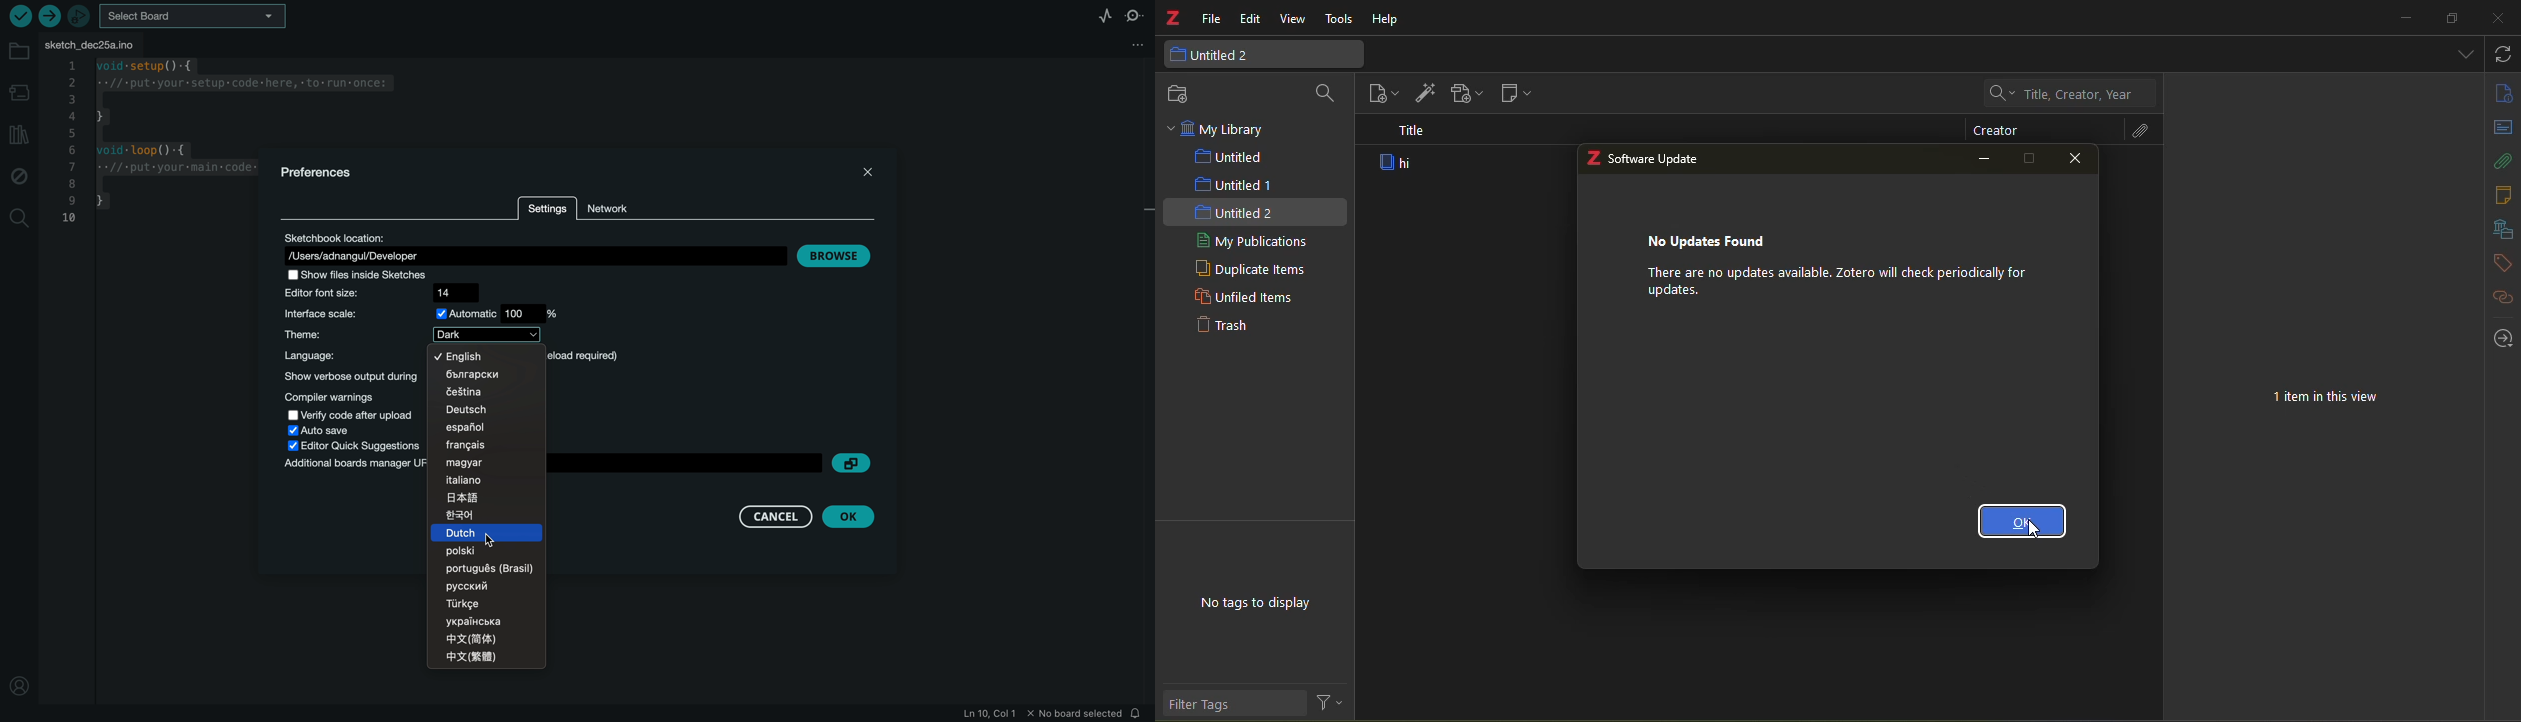  What do you see at coordinates (2467, 53) in the screenshot?
I see `dropdown` at bounding box center [2467, 53].